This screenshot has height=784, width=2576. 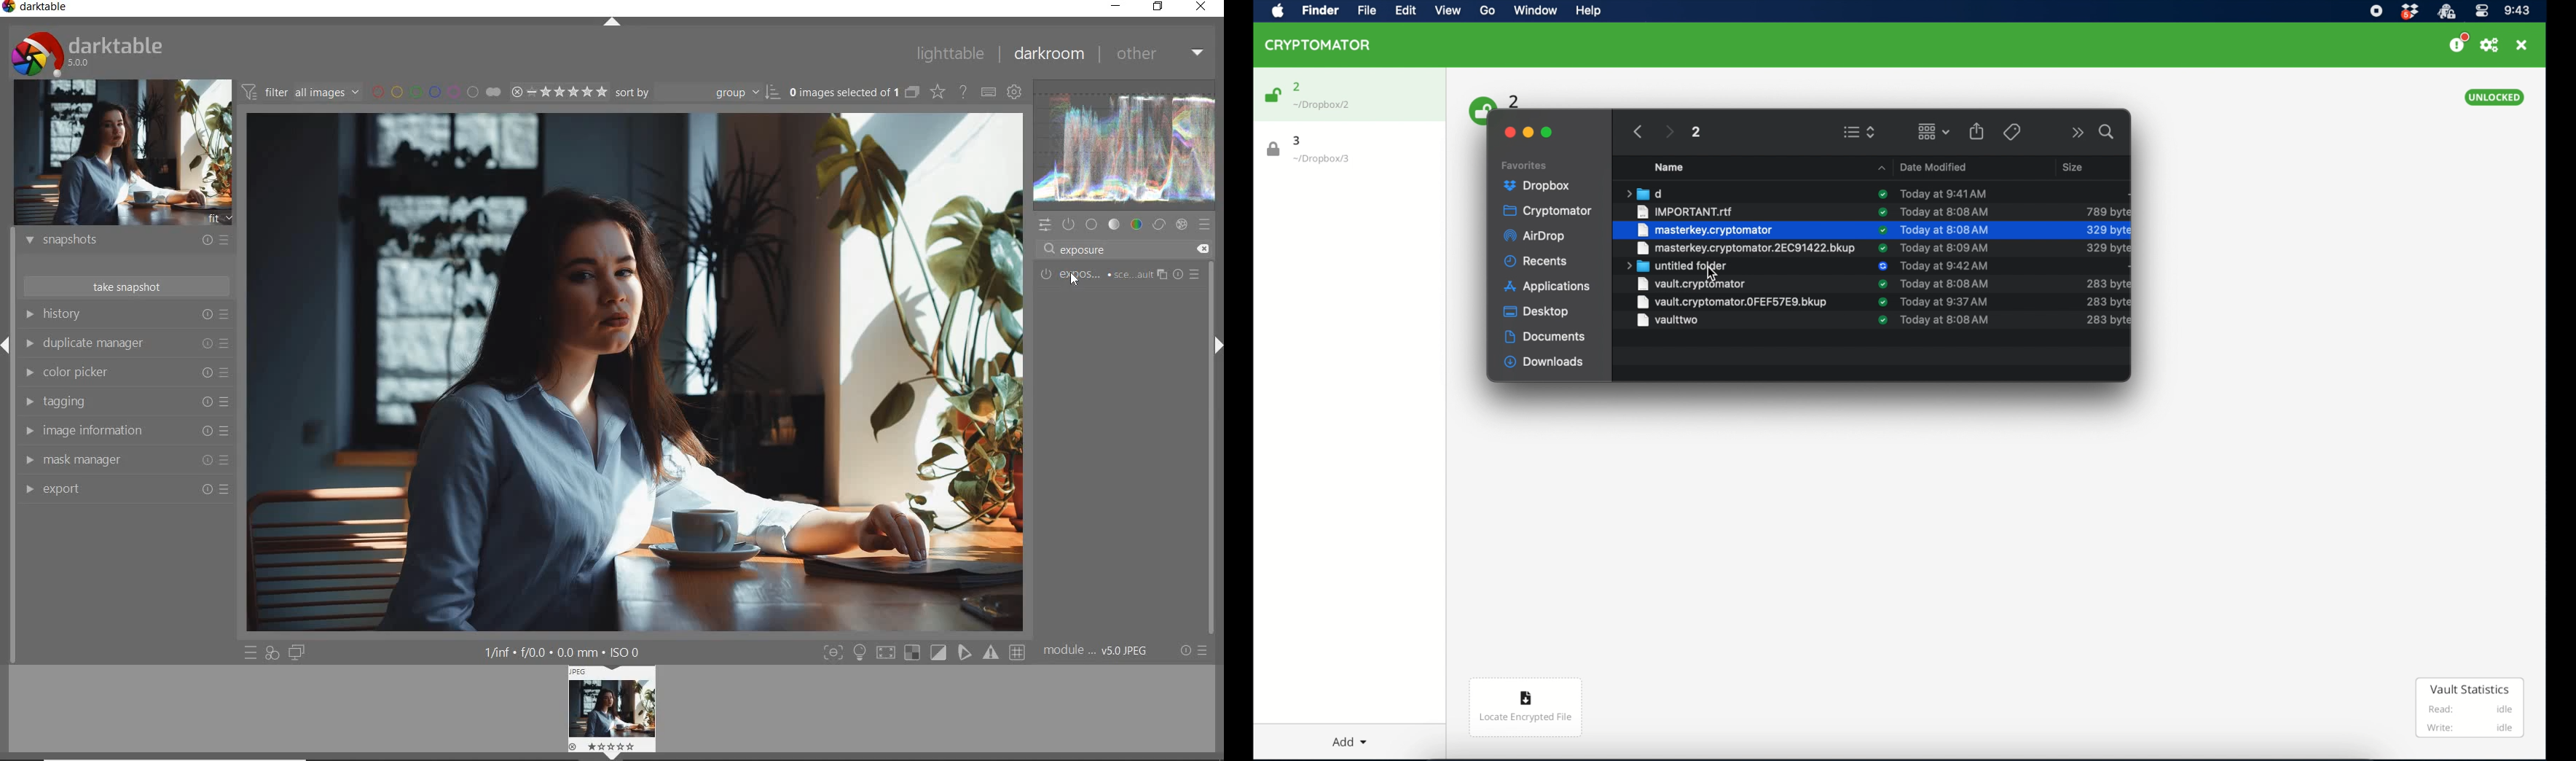 What do you see at coordinates (2470, 709) in the screenshot?
I see `vault statistics` at bounding box center [2470, 709].